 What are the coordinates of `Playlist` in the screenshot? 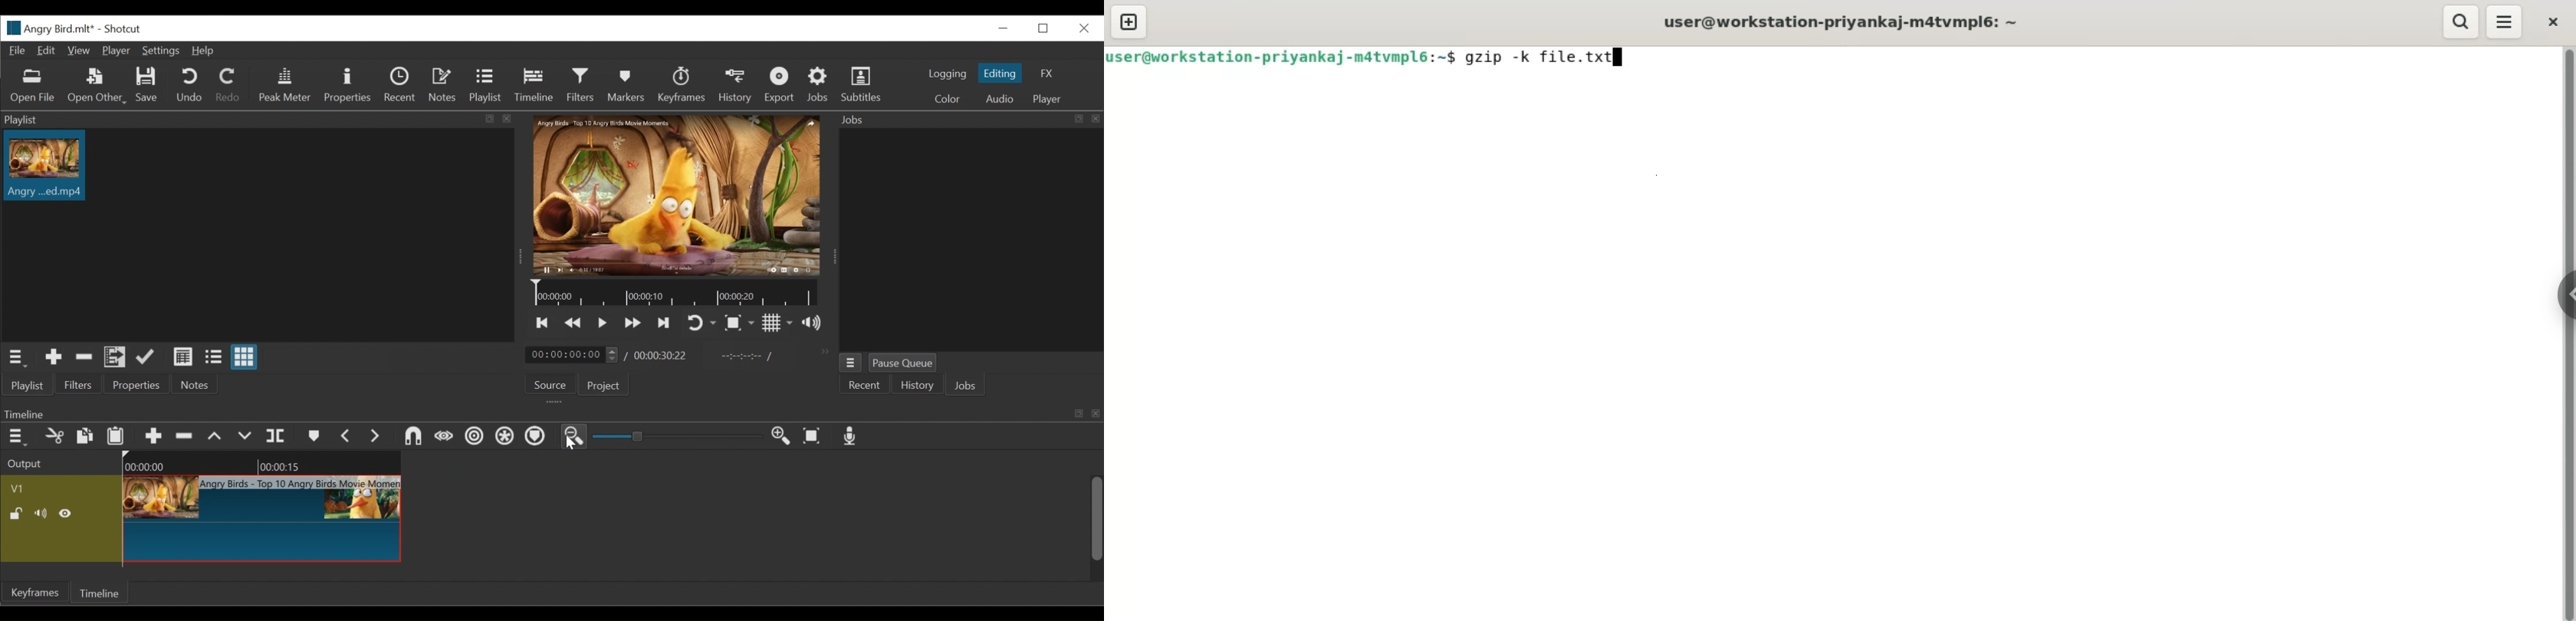 It's located at (485, 85).